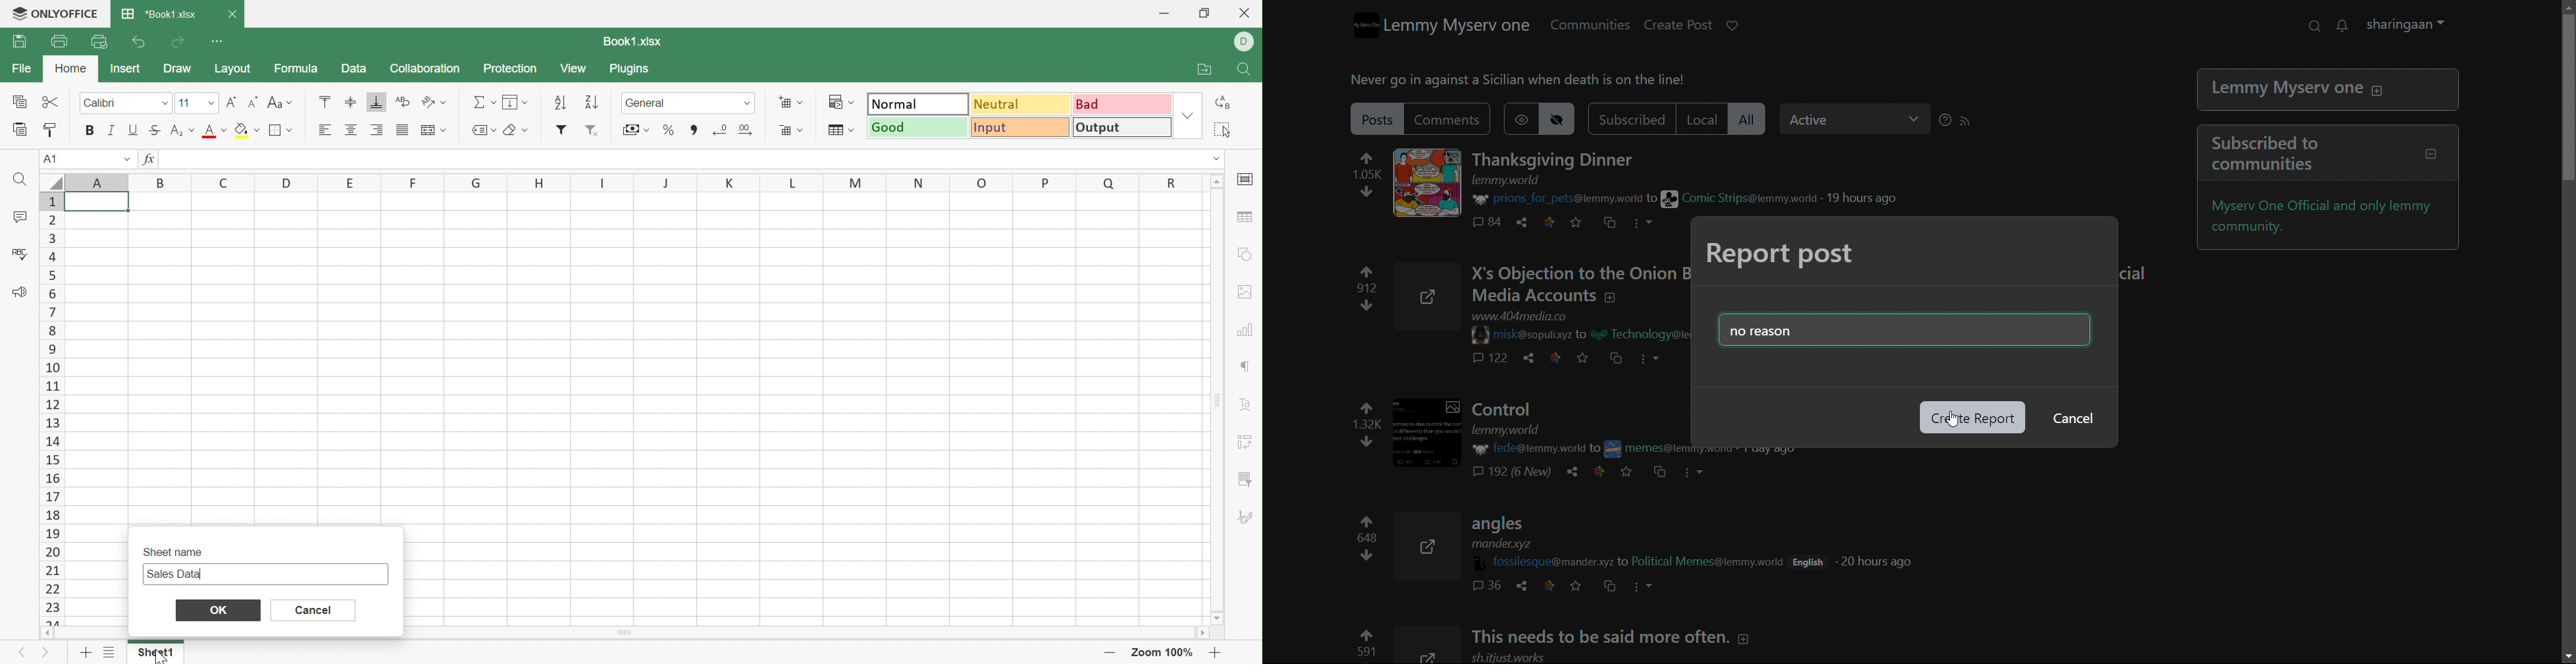 The image size is (2576, 672). I want to click on Sheet name, so click(171, 551).